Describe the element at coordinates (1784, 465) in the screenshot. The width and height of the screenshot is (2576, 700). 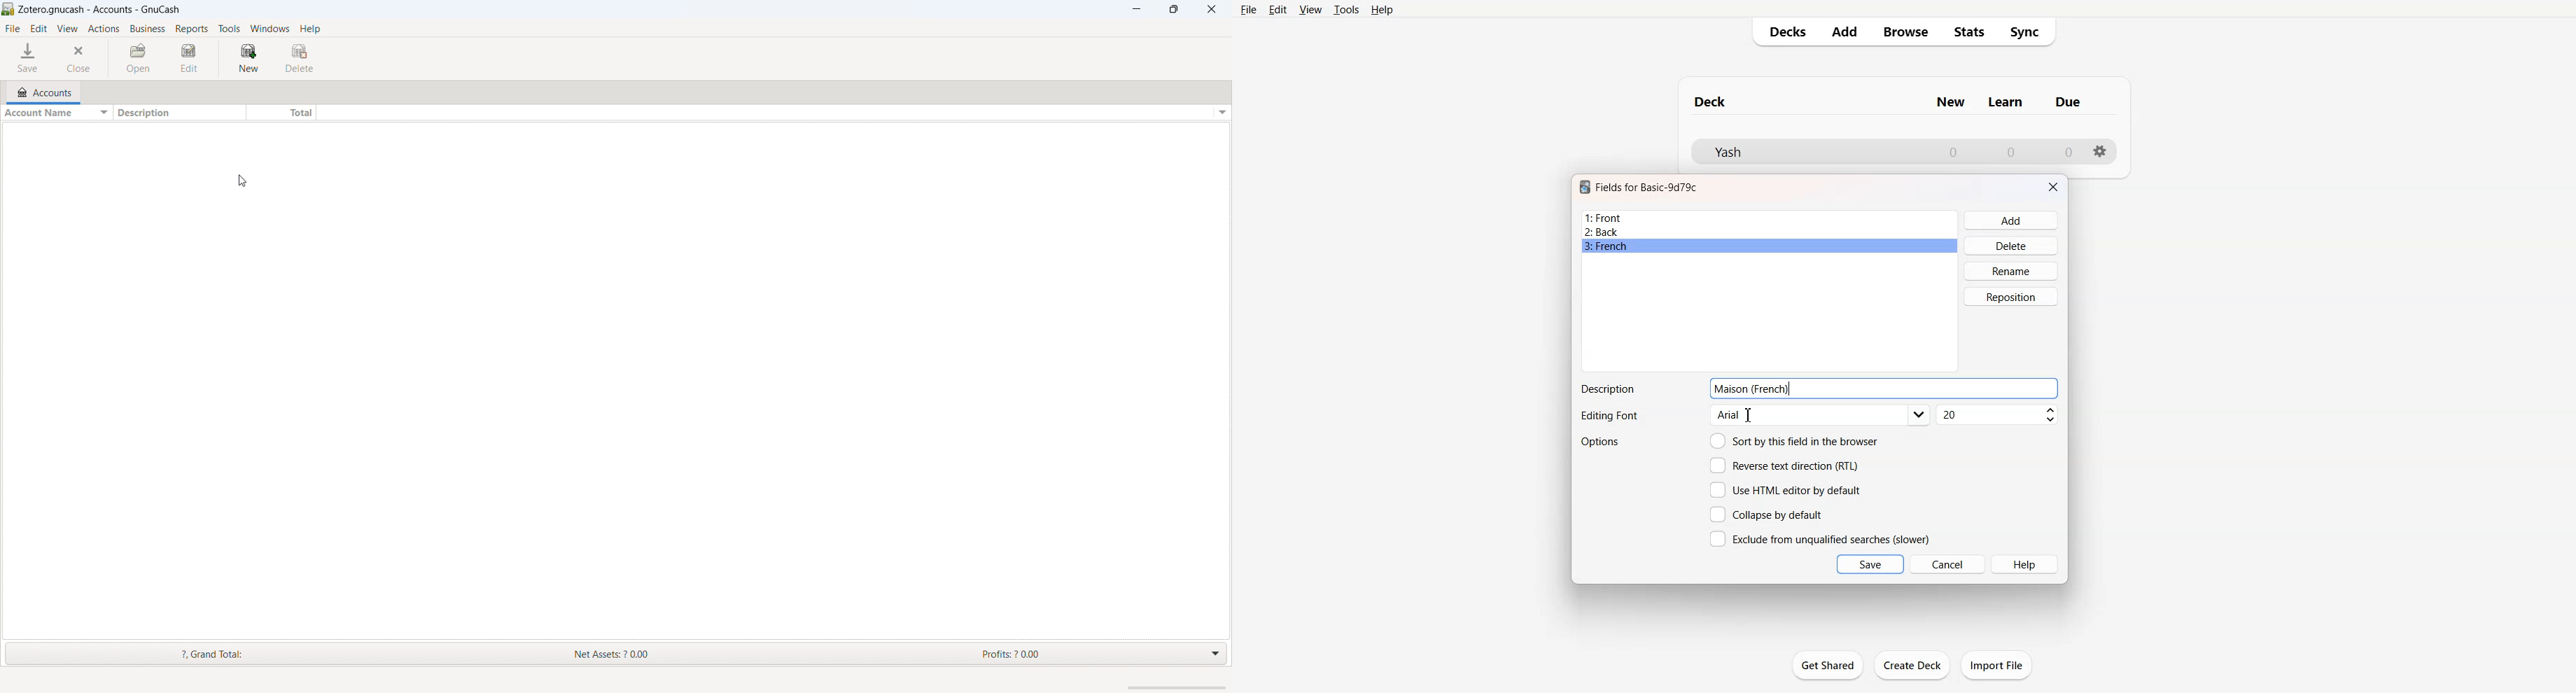
I see `Reverse text direction (RTL)` at that location.